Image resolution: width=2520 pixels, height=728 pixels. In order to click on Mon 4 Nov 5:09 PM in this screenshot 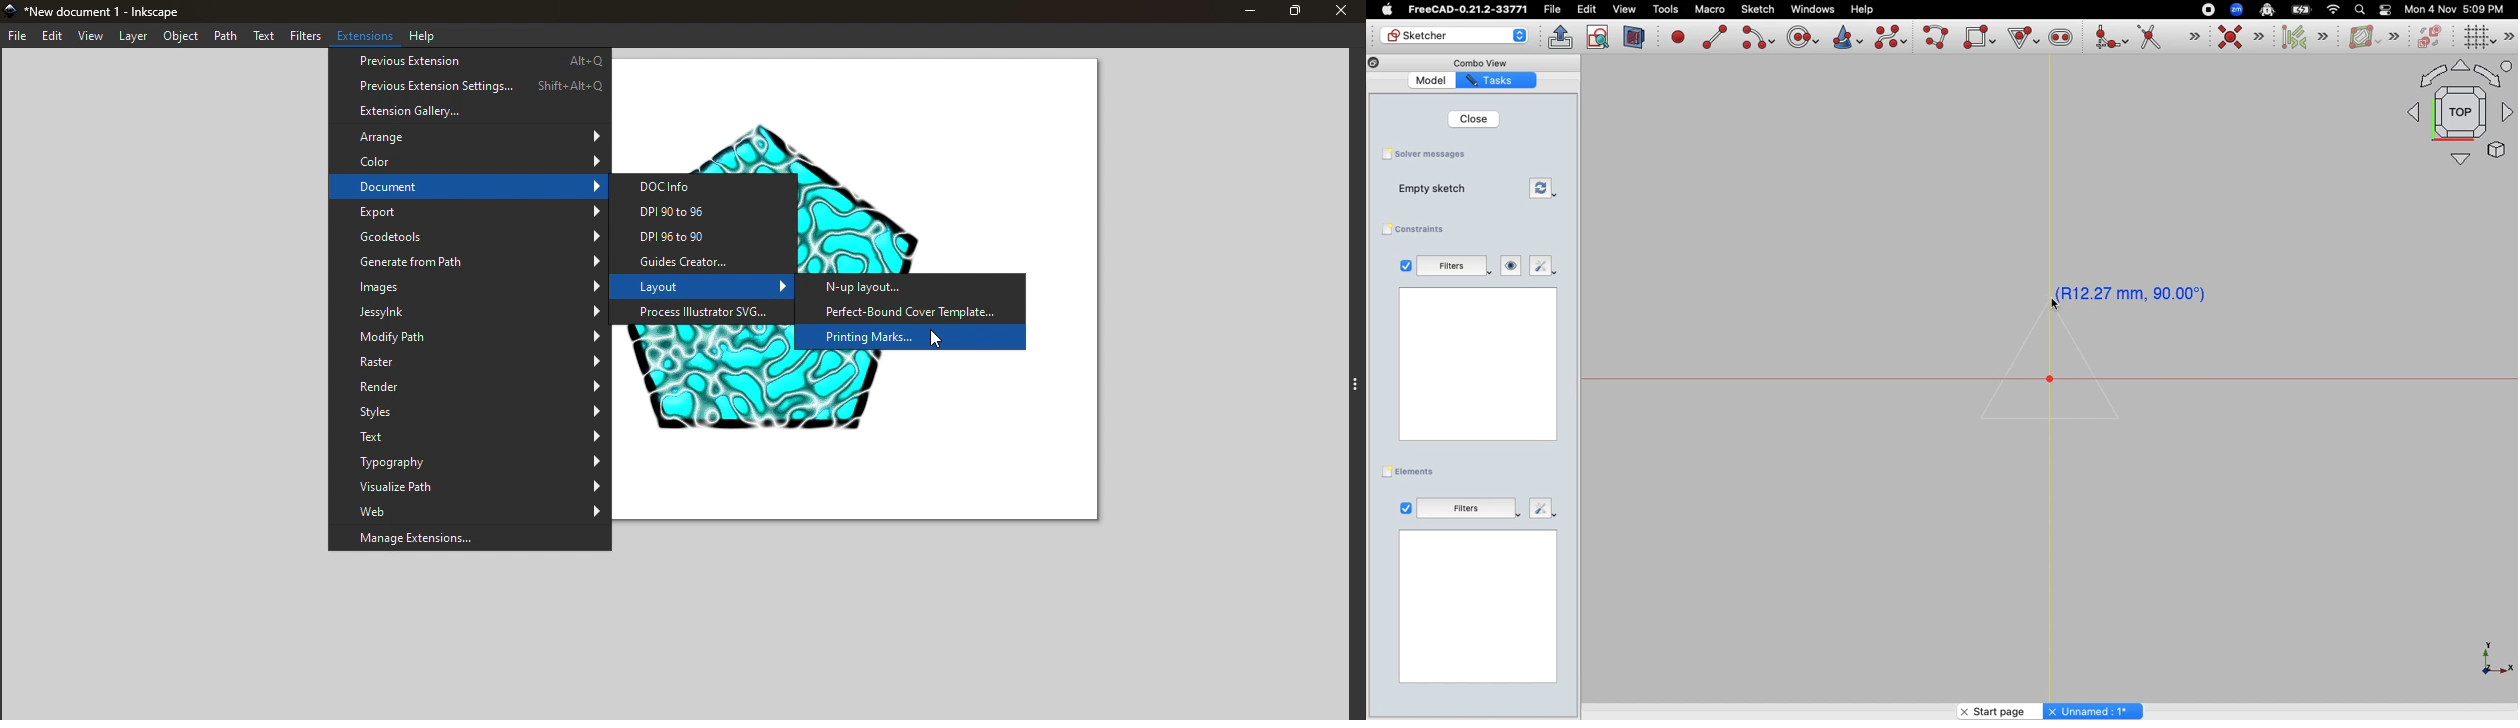, I will do `click(2456, 10)`.